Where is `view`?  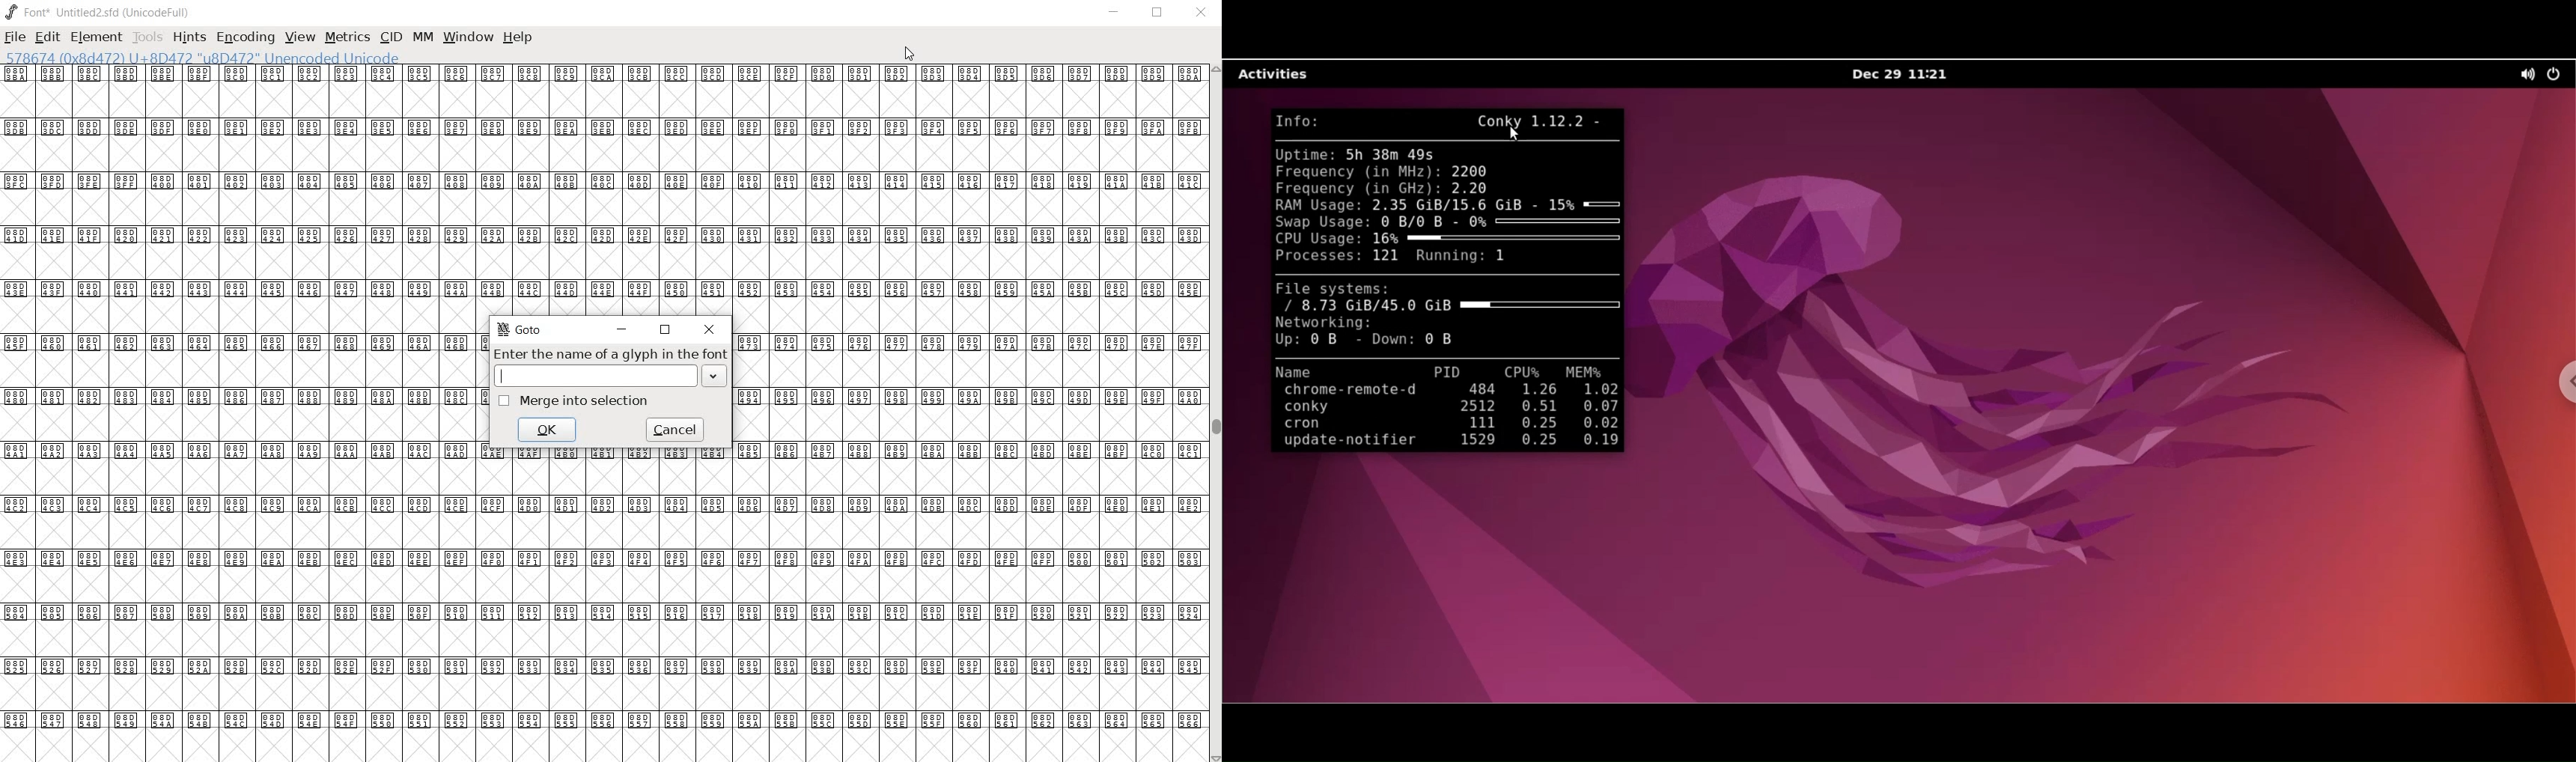
view is located at coordinates (300, 37).